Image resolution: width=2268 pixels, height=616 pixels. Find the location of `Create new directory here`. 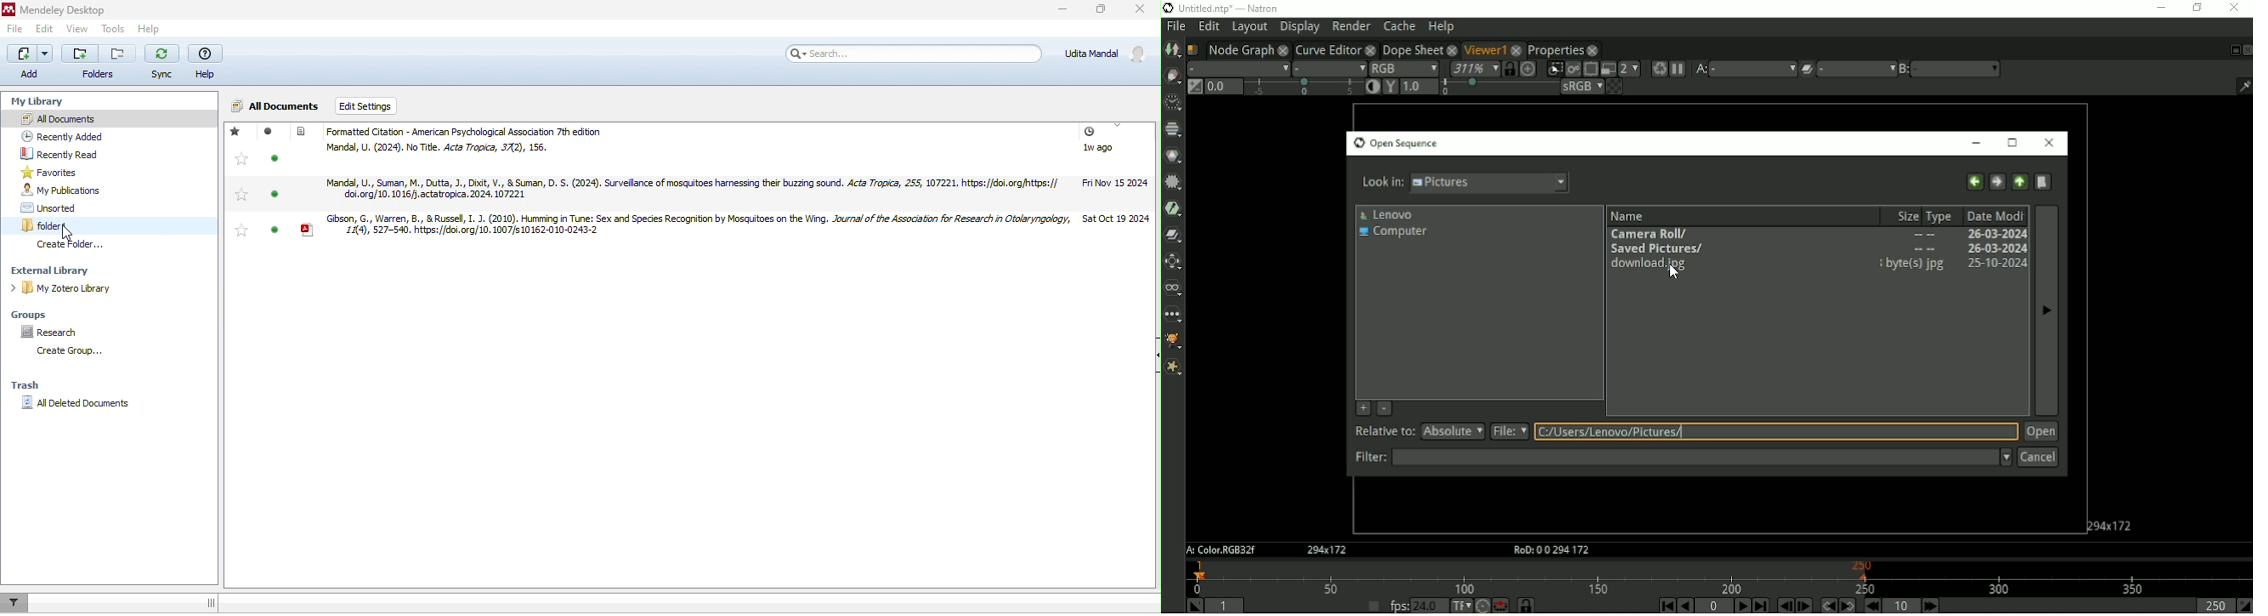

Create new directory here is located at coordinates (2043, 182).